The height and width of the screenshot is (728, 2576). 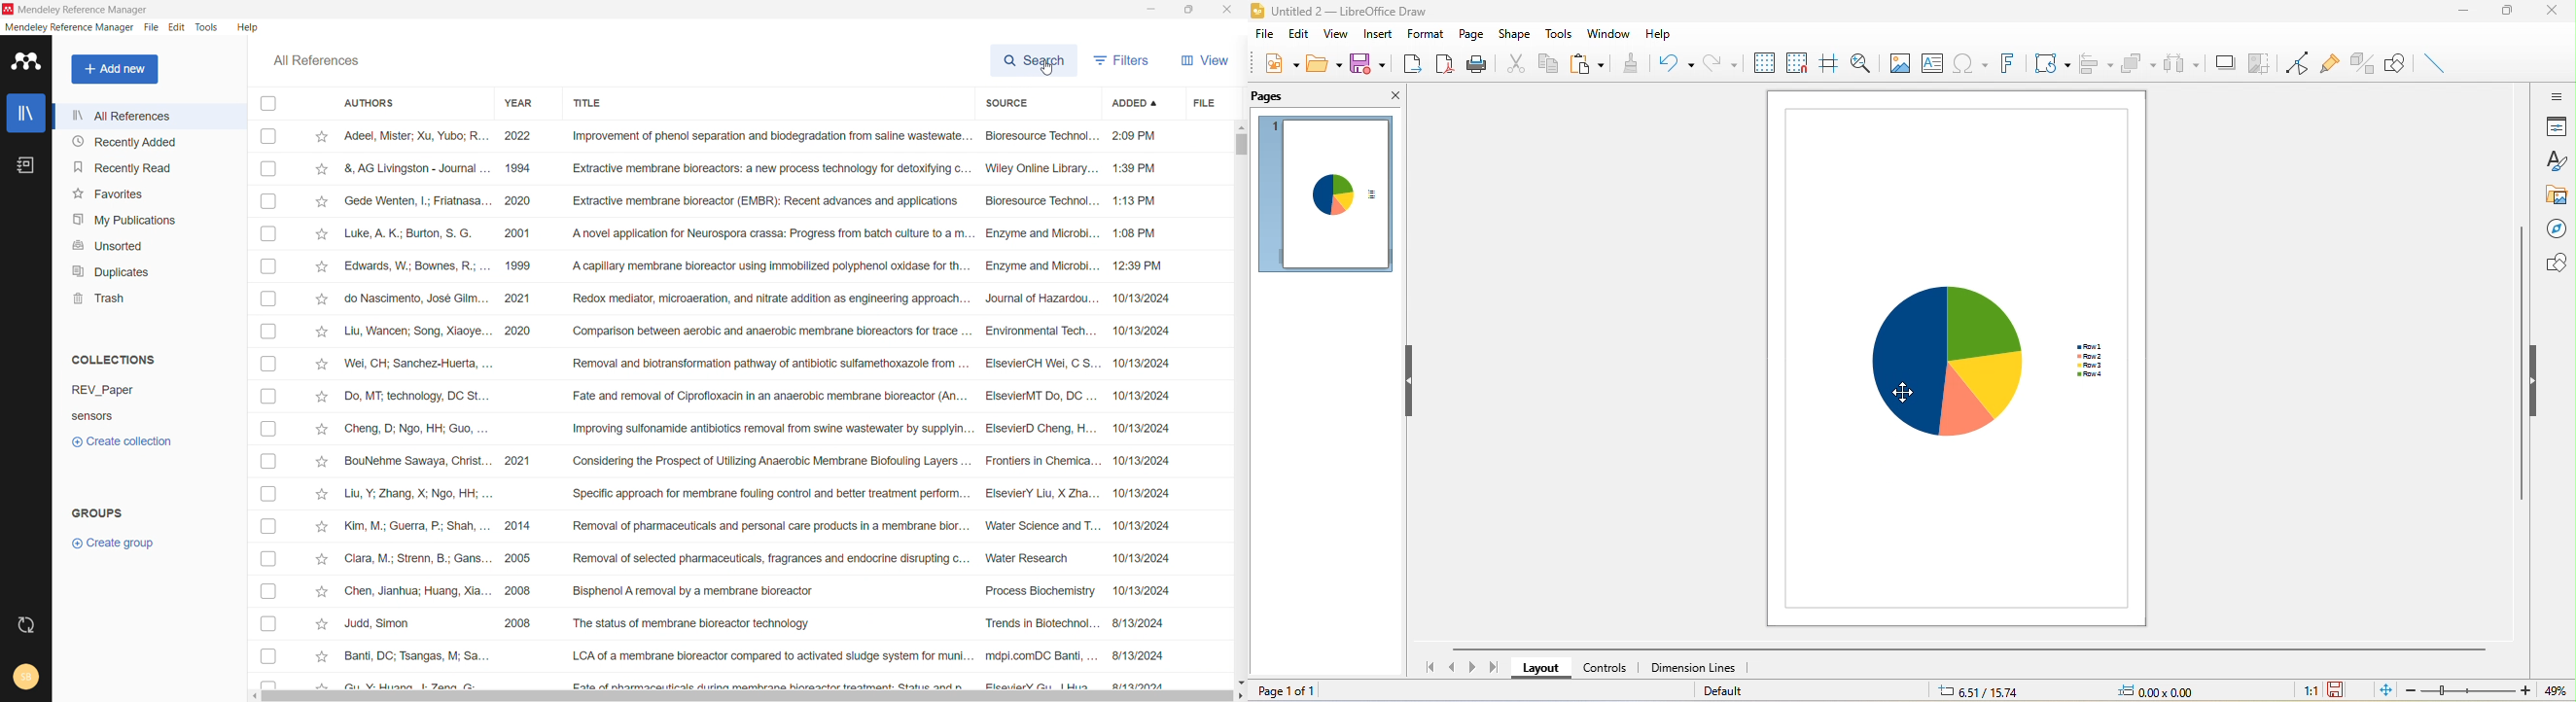 What do you see at coordinates (1830, 62) in the screenshot?
I see `helplines while moving` at bounding box center [1830, 62].